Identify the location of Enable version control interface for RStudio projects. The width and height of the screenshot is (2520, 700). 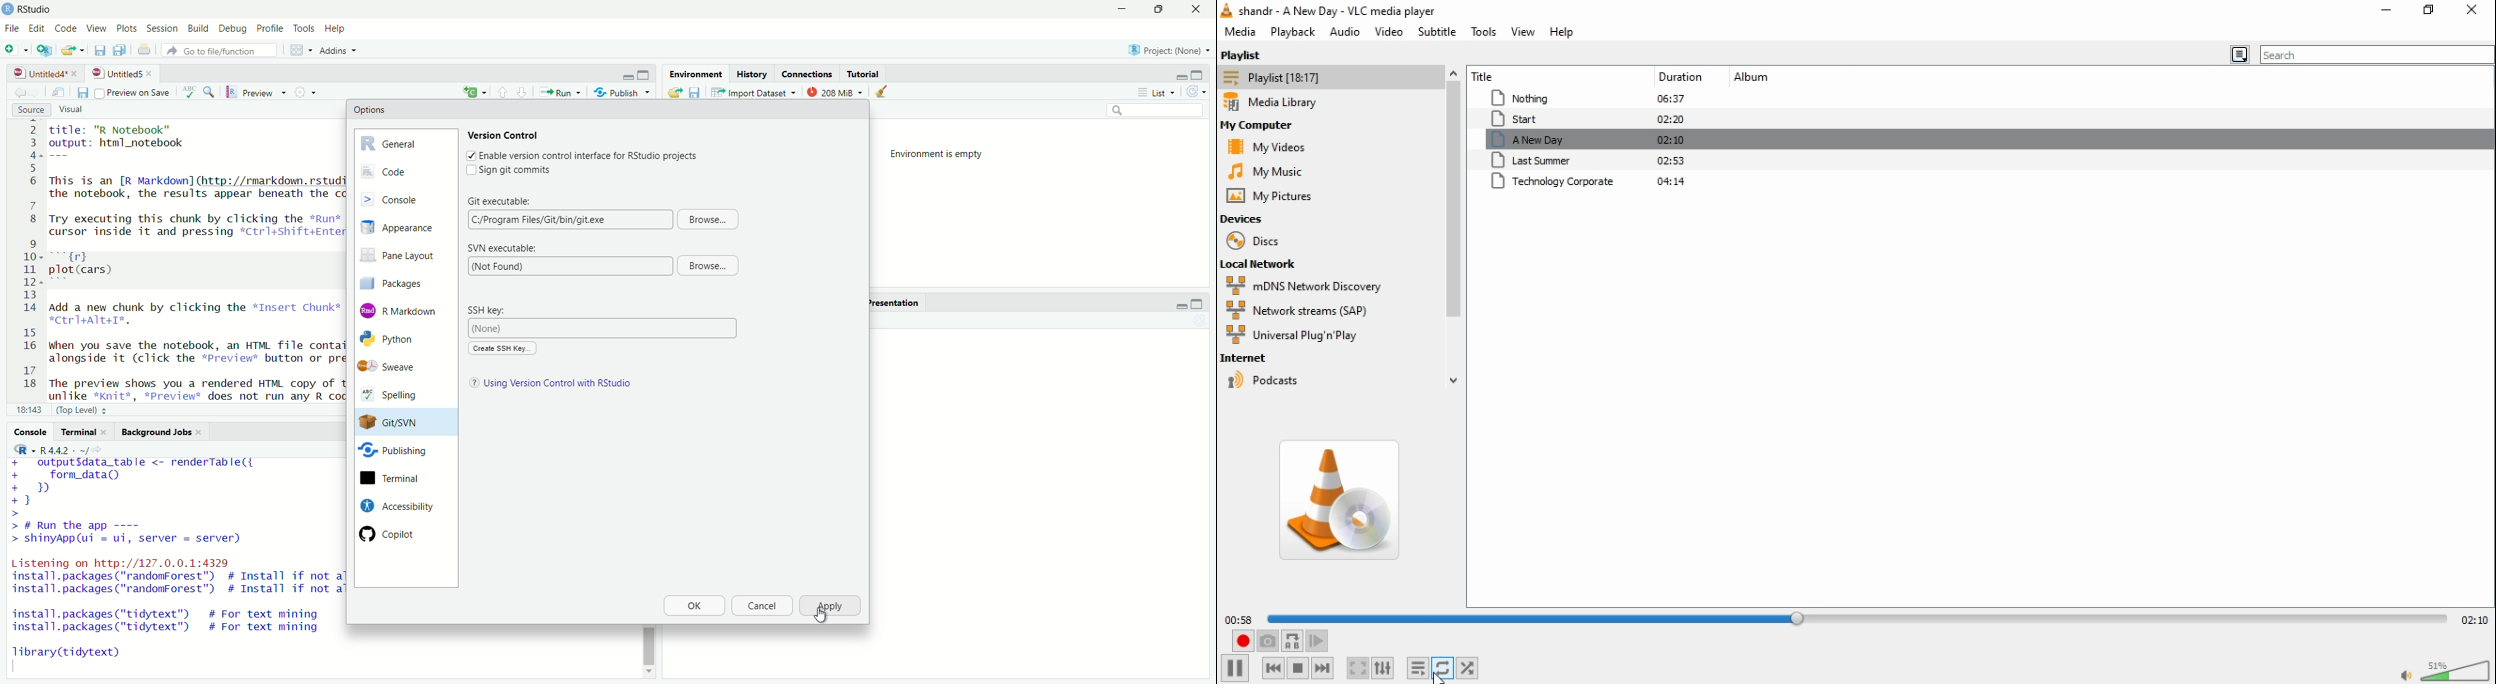
(589, 156).